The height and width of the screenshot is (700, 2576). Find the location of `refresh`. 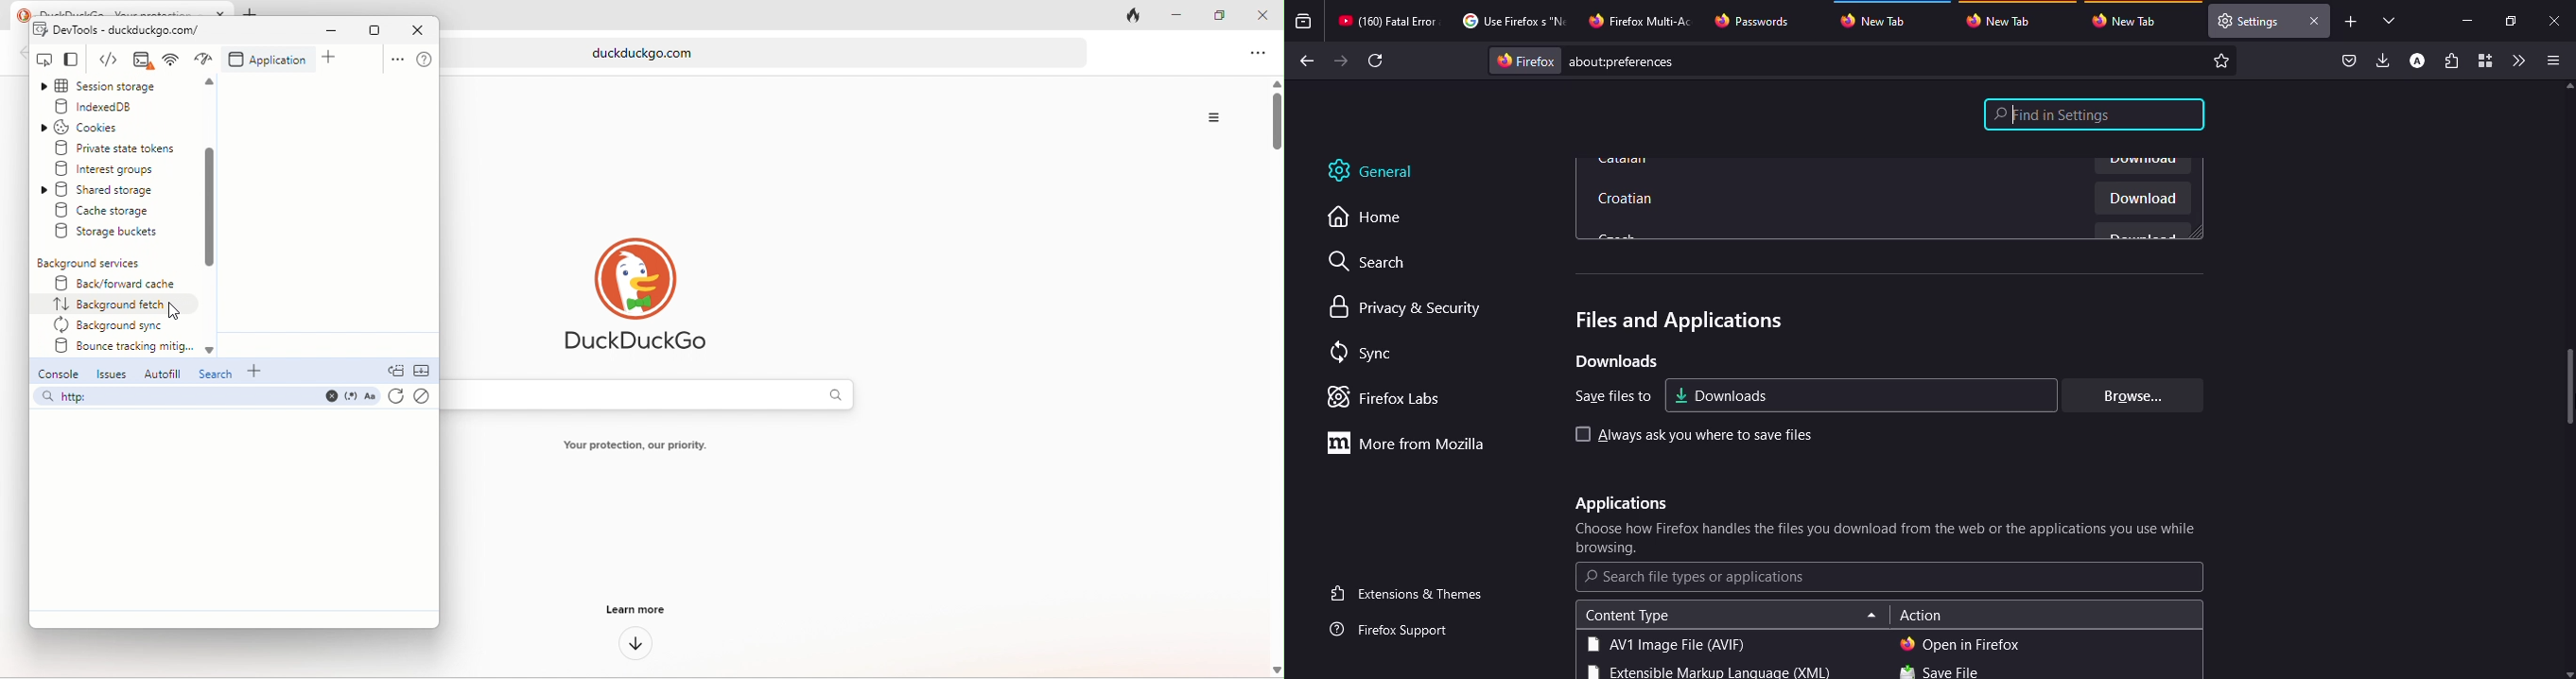

refresh is located at coordinates (1377, 61).